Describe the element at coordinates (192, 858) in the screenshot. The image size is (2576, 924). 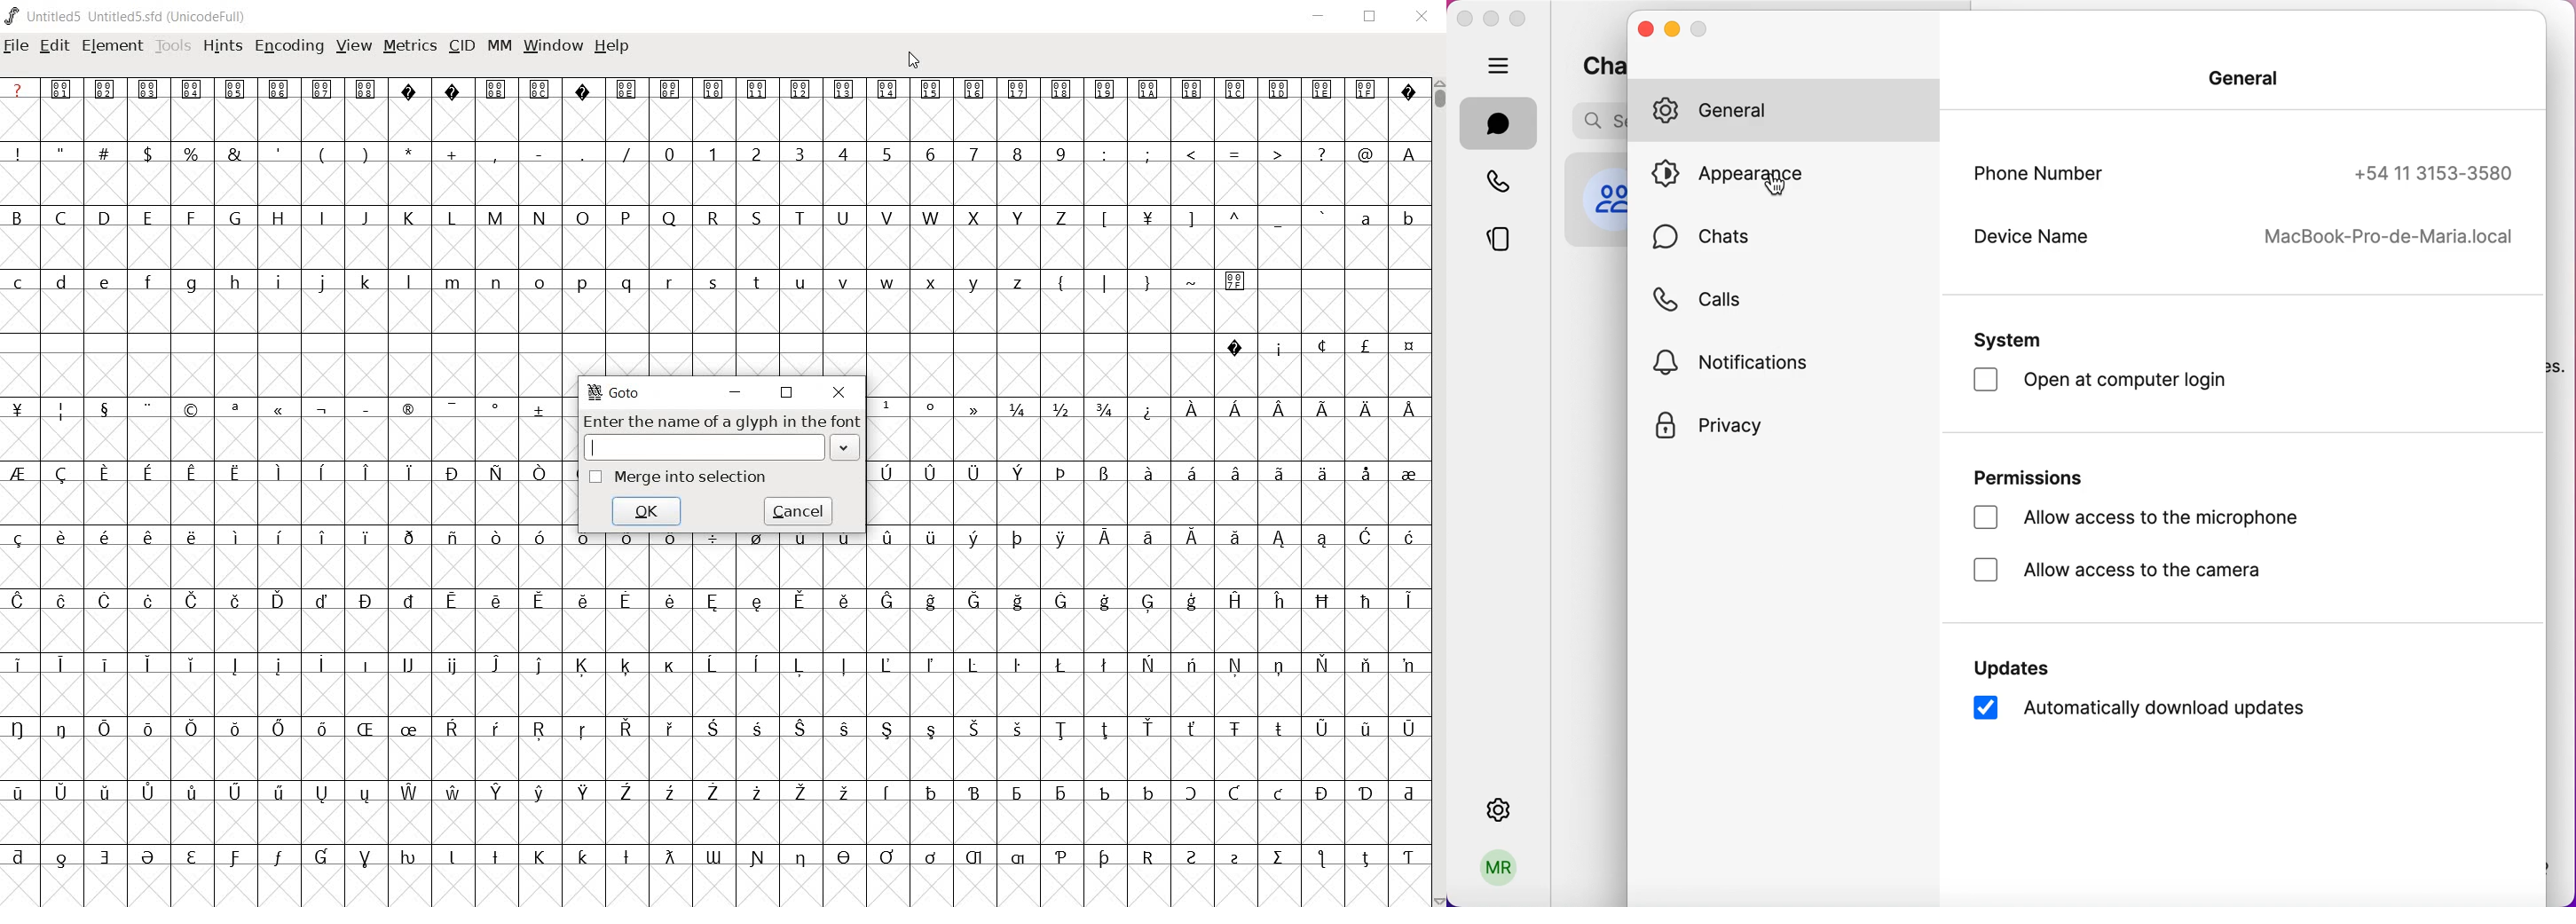
I see `Symbol` at that location.